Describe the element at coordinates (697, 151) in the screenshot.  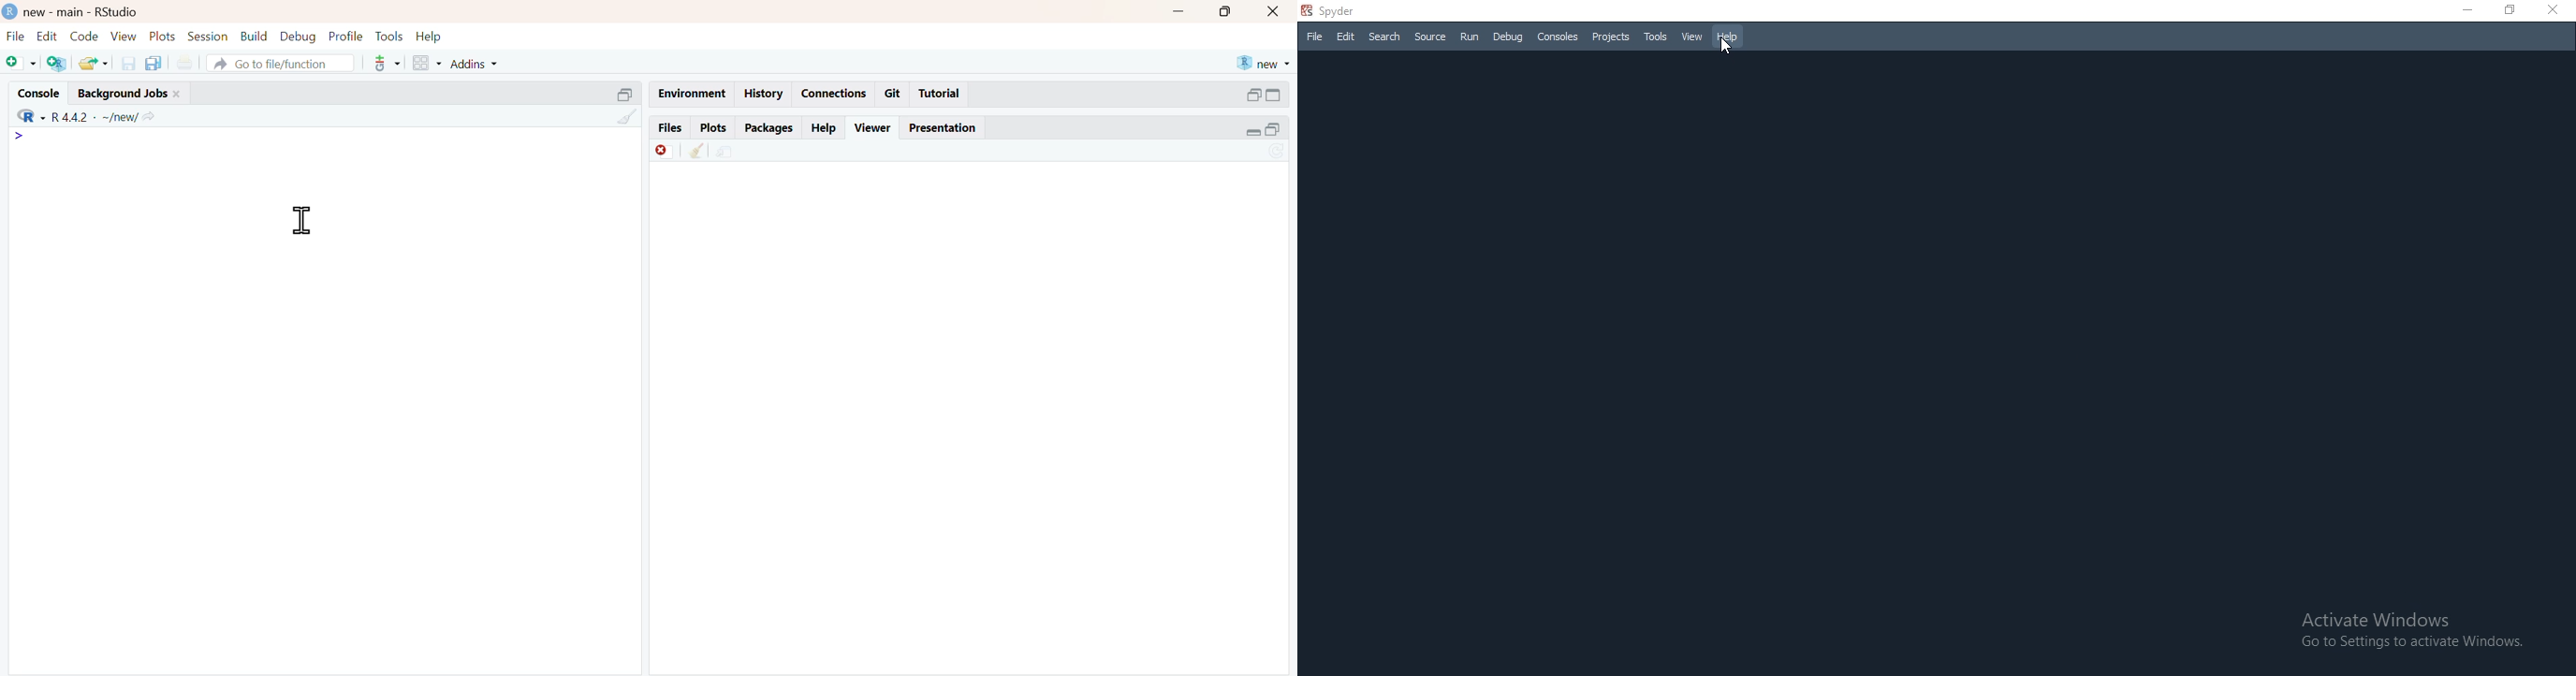
I see `clean` at that location.